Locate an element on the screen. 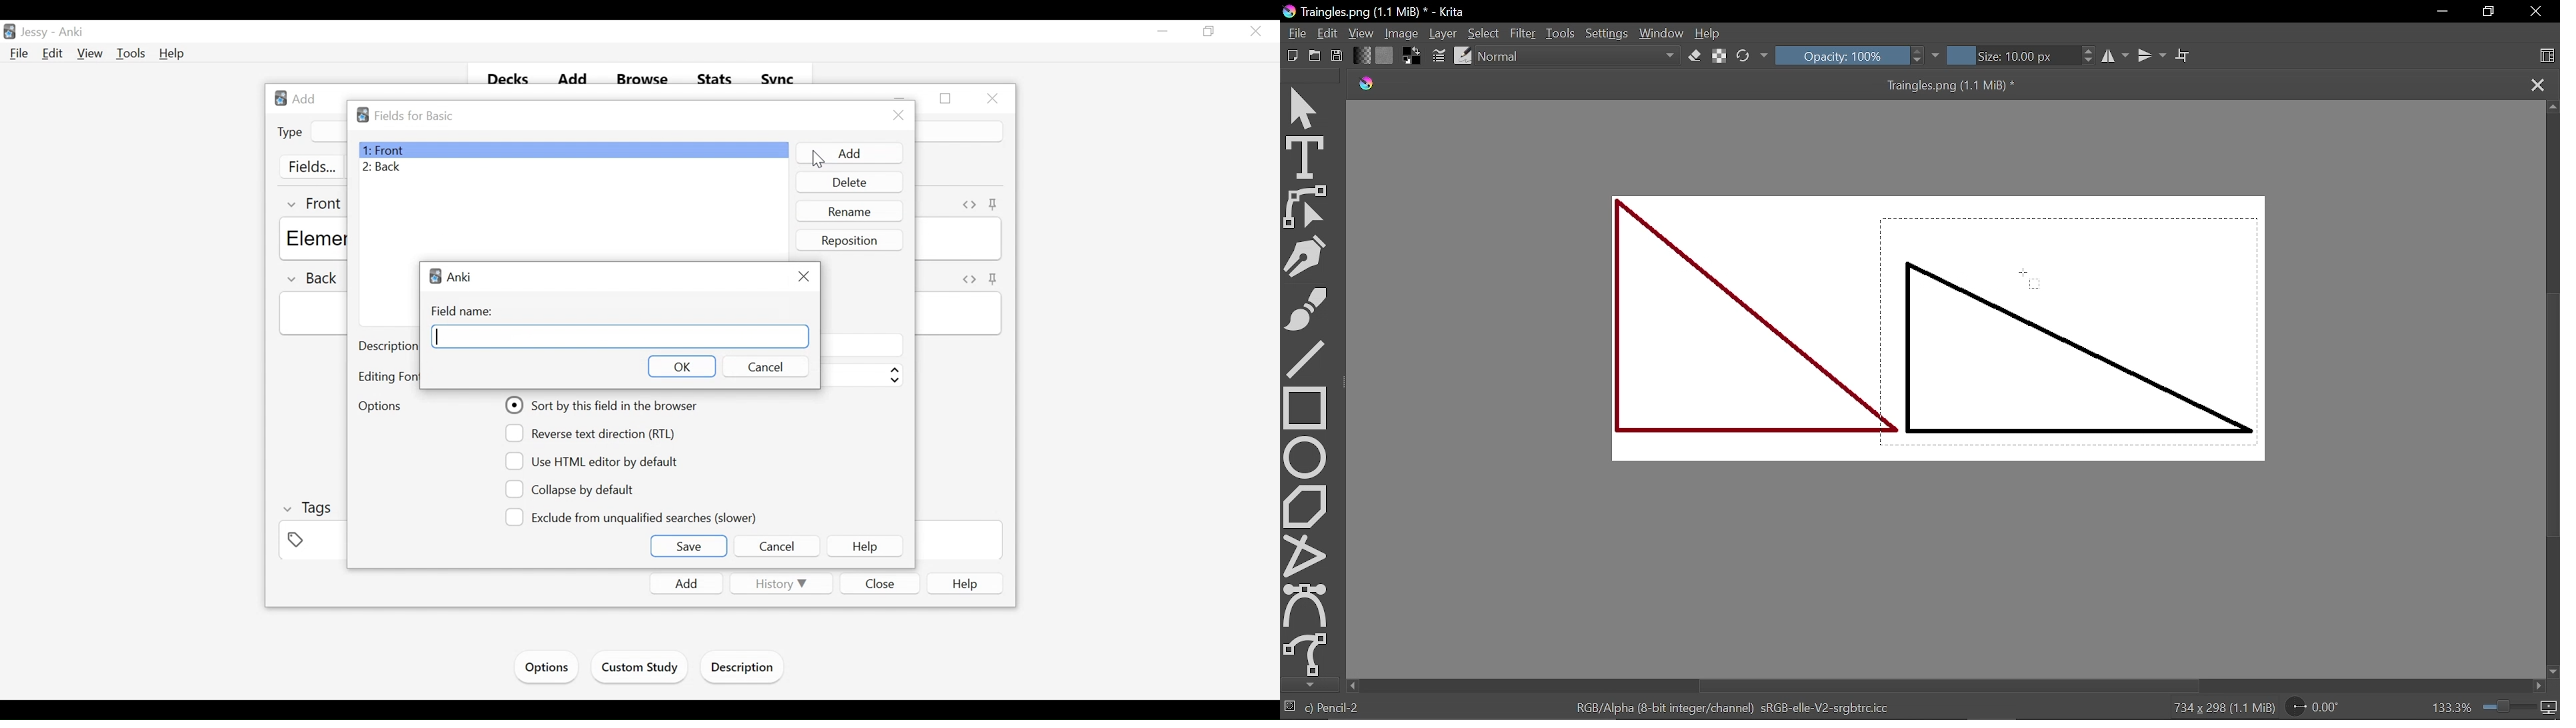 The width and height of the screenshot is (2576, 728). Delete is located at coordinates (849, 182).